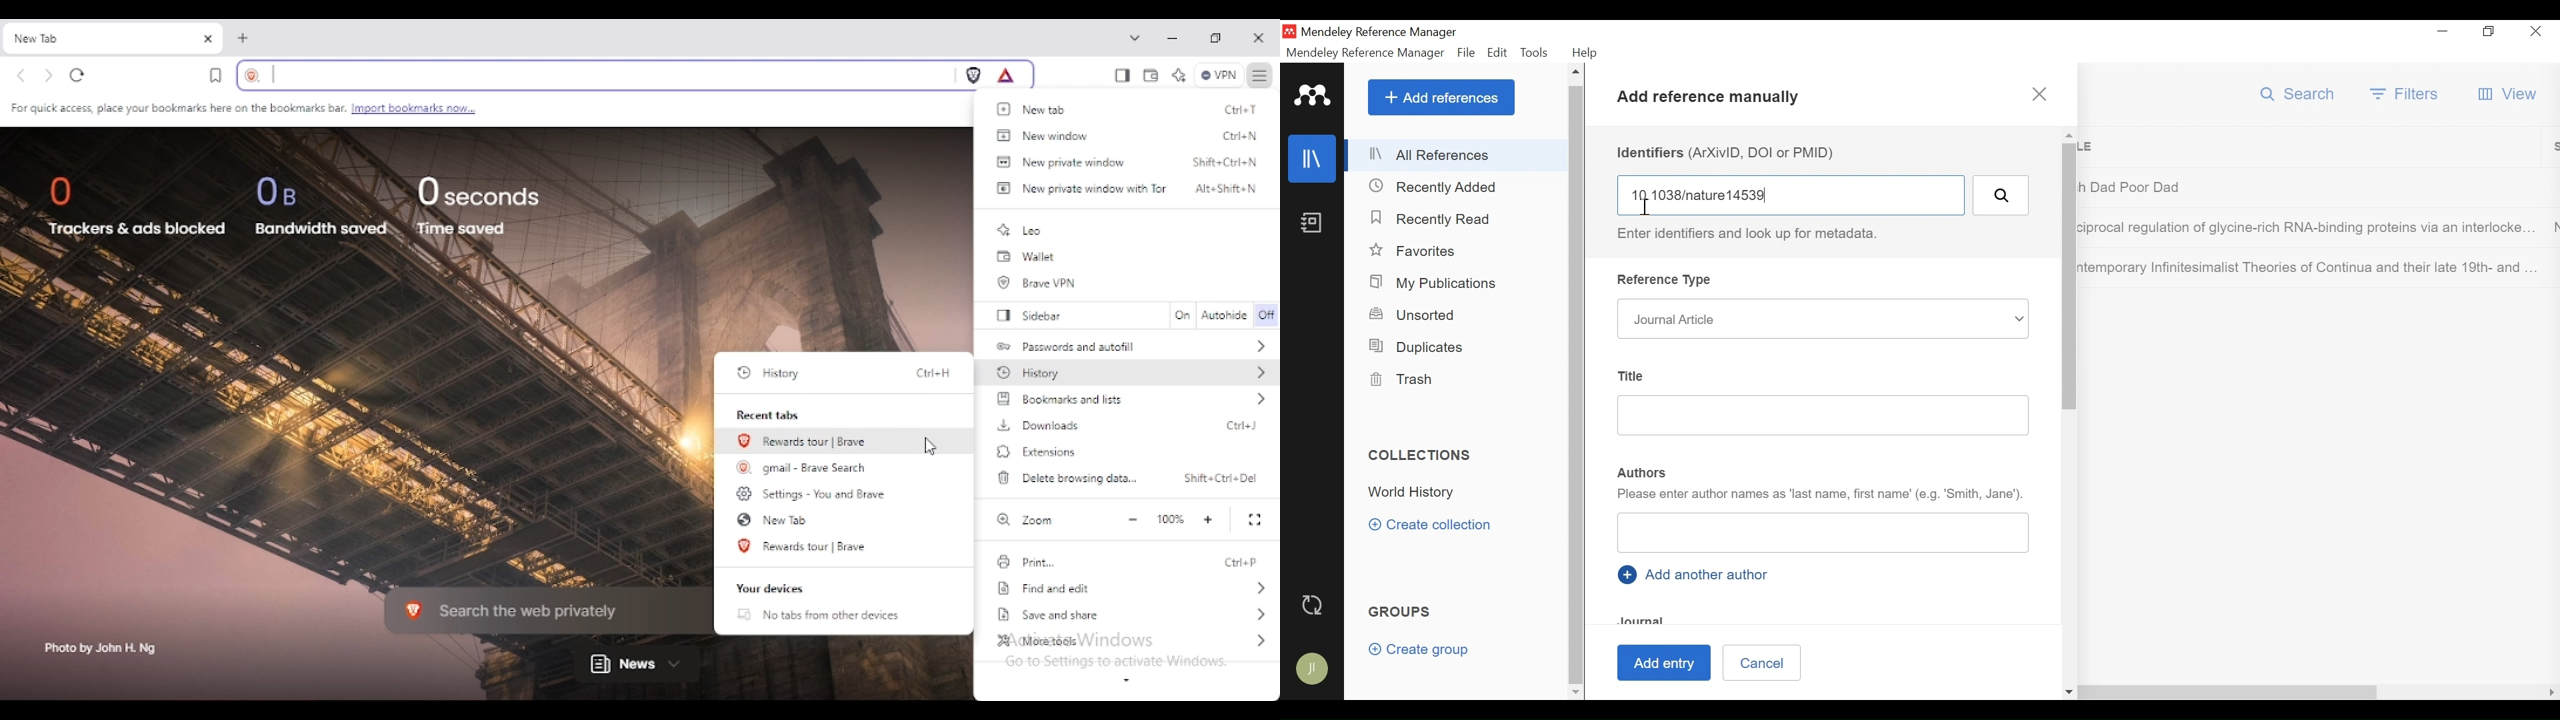  Describe the element at coordinates (1020, 230) in the screenshot. I see `leo` at that location.